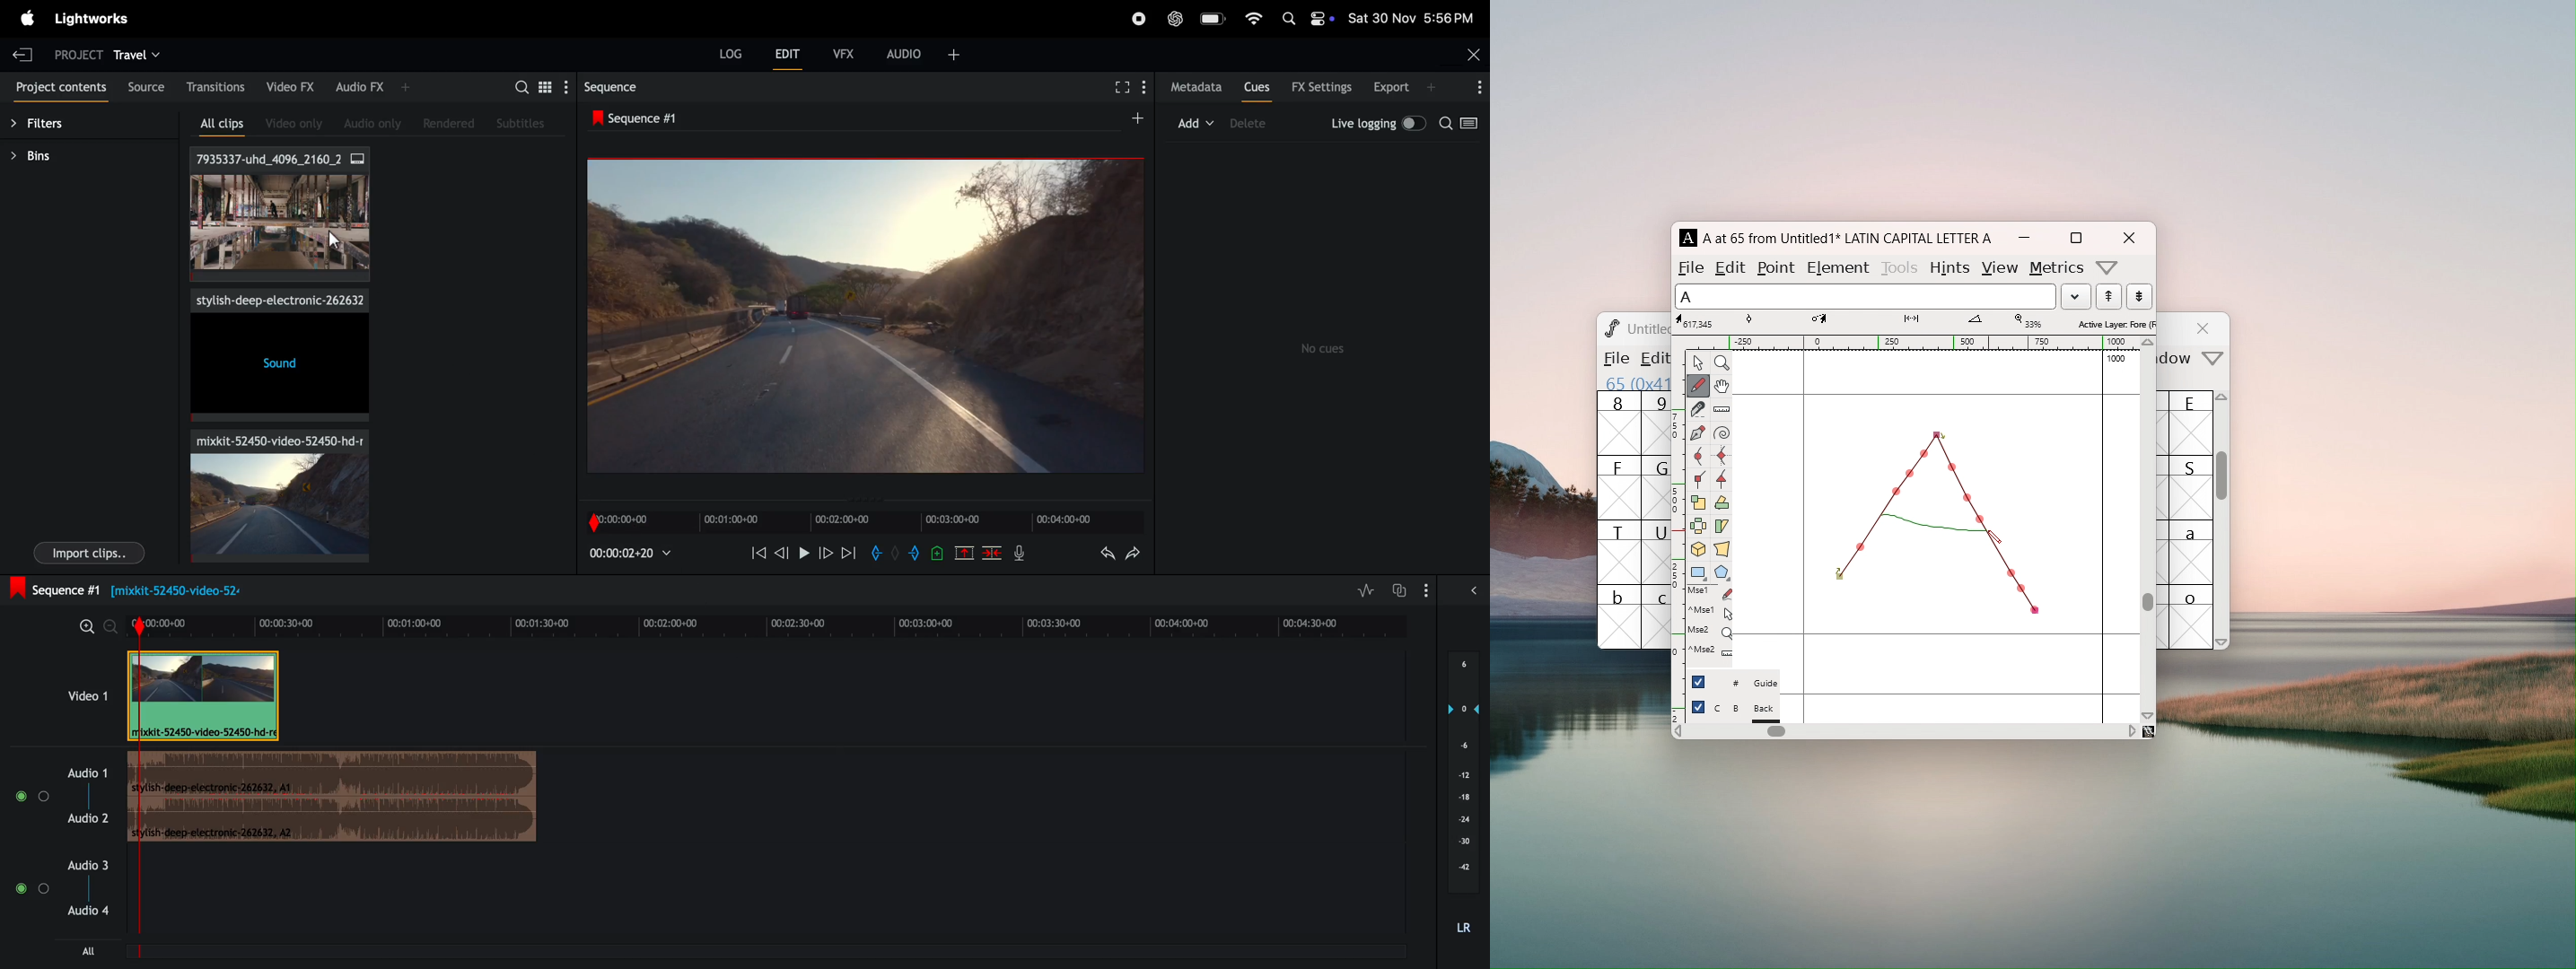 This screenshot has height=980, width=2576. Describe the element at coordinates (1698, 551) in the screenshot. I see `rotate the selection to 3D and project back to plane` at that location.